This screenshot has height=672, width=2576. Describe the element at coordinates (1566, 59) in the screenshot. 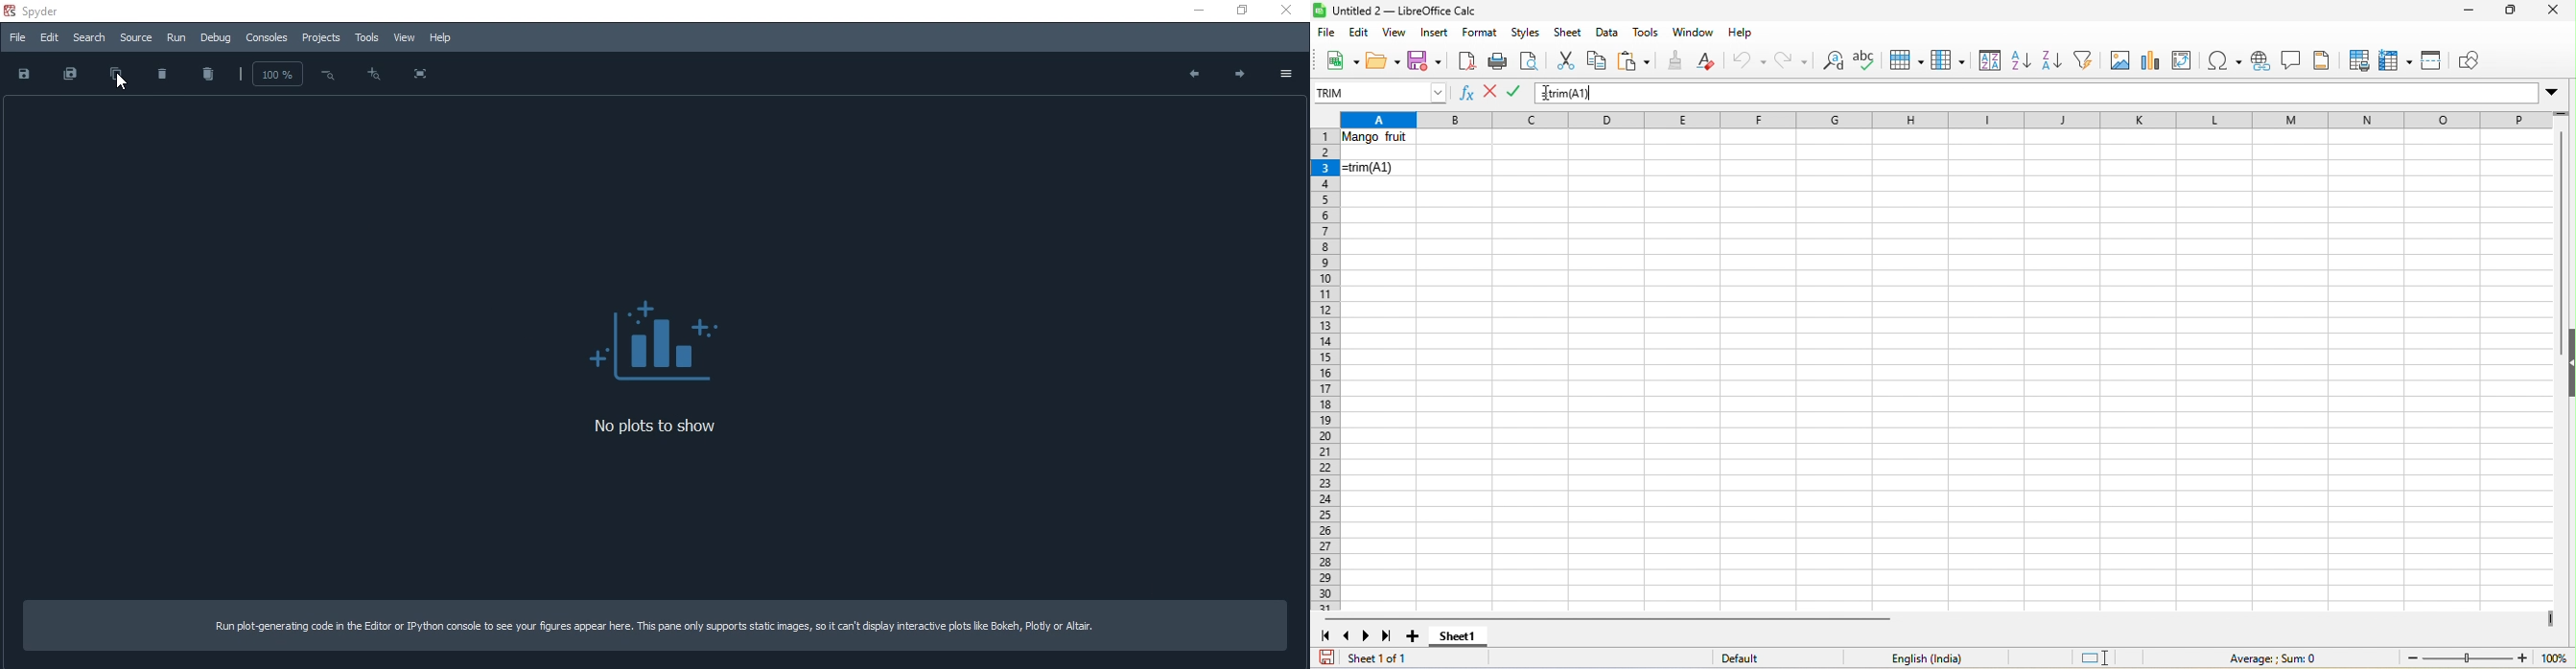

I see `cut` at that location.